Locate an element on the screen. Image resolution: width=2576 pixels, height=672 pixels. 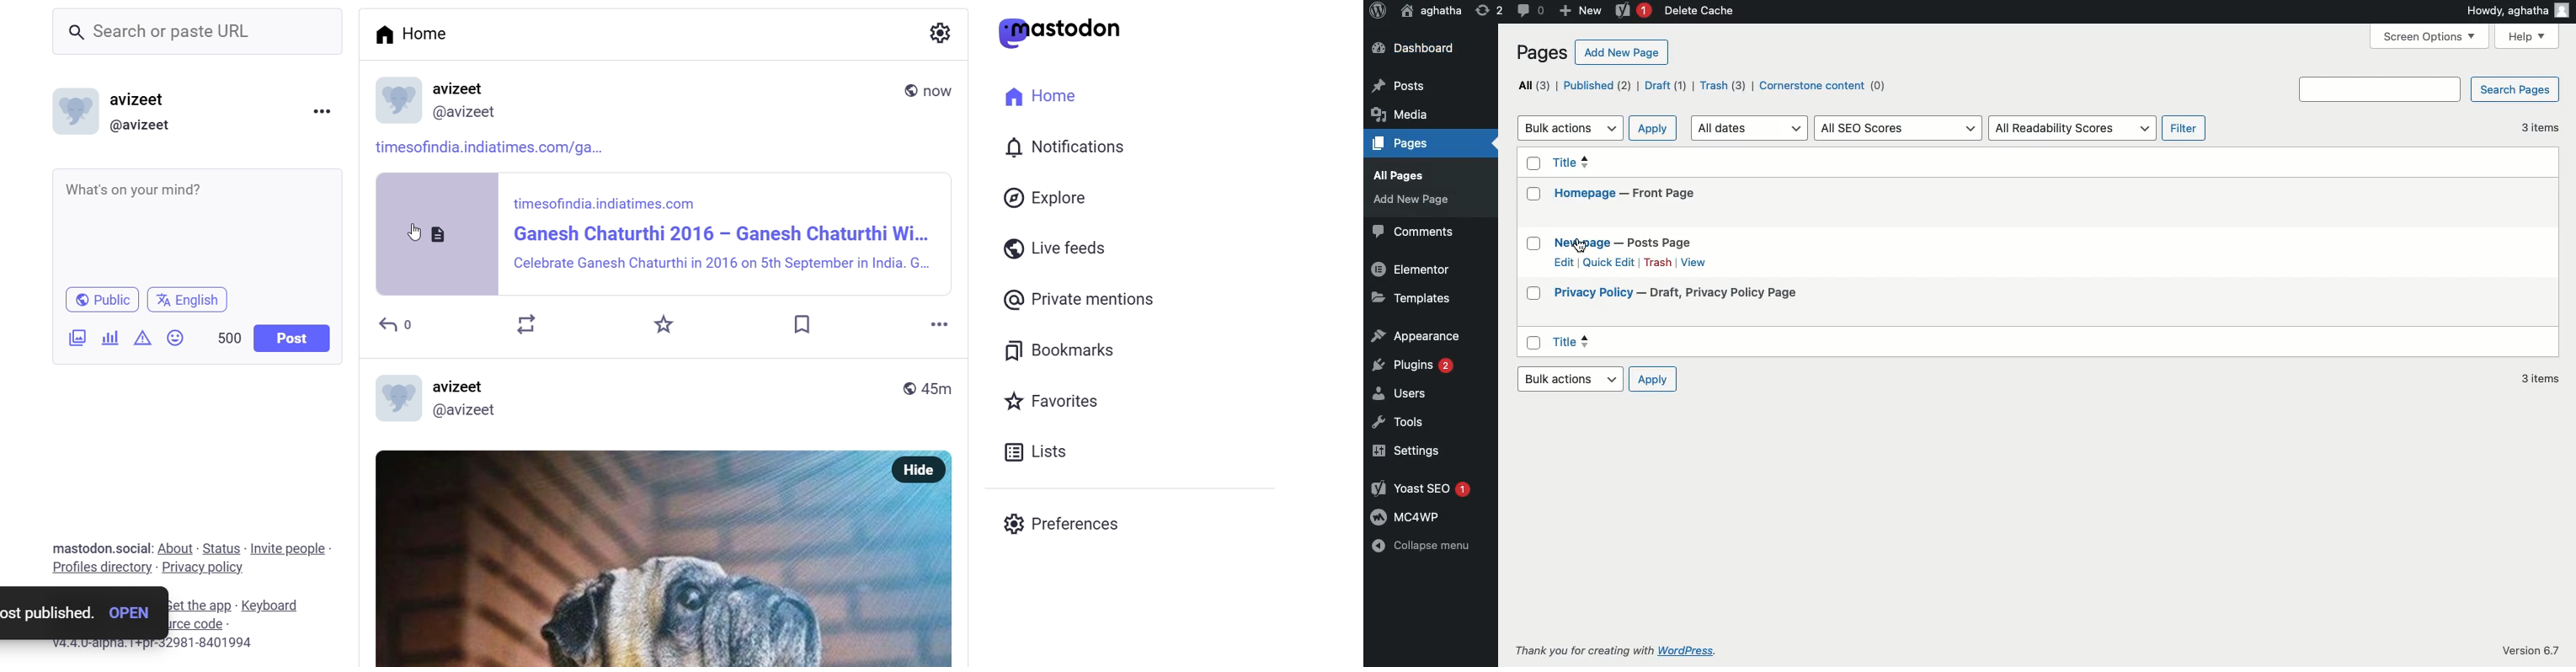
Settings is located at coordinates (1403, 451).